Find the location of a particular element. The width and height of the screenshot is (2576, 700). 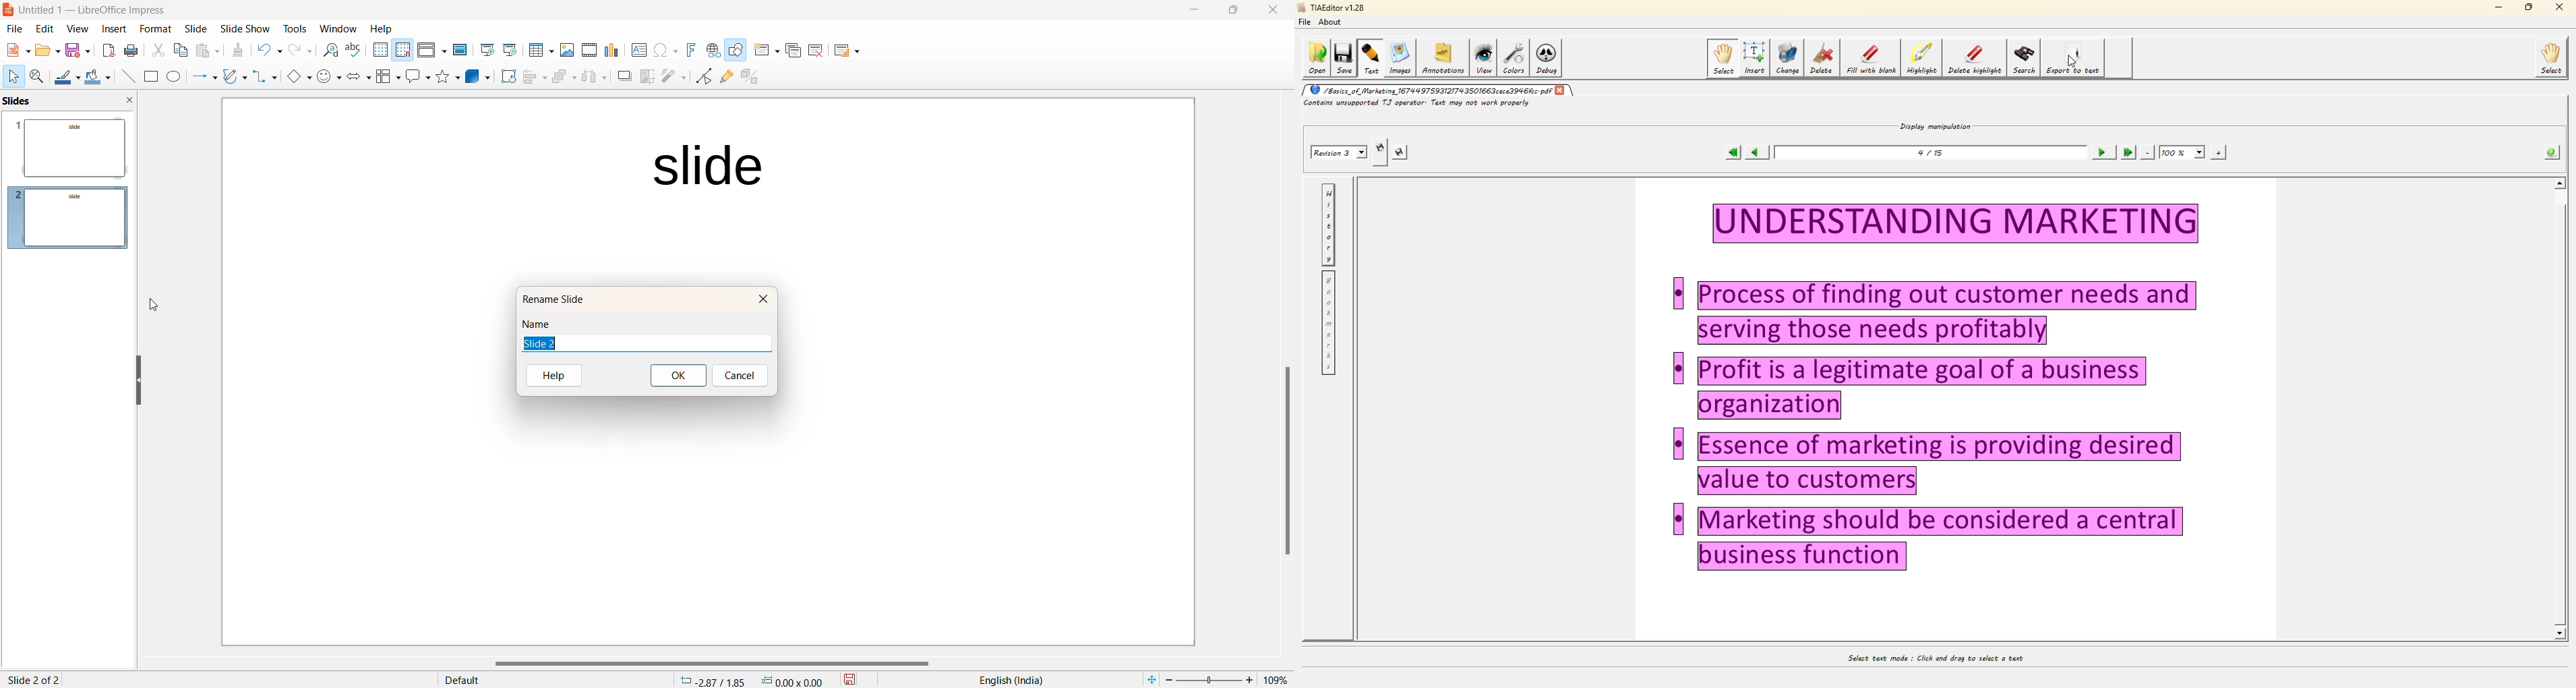

select is located at coordinates (1722, 58).